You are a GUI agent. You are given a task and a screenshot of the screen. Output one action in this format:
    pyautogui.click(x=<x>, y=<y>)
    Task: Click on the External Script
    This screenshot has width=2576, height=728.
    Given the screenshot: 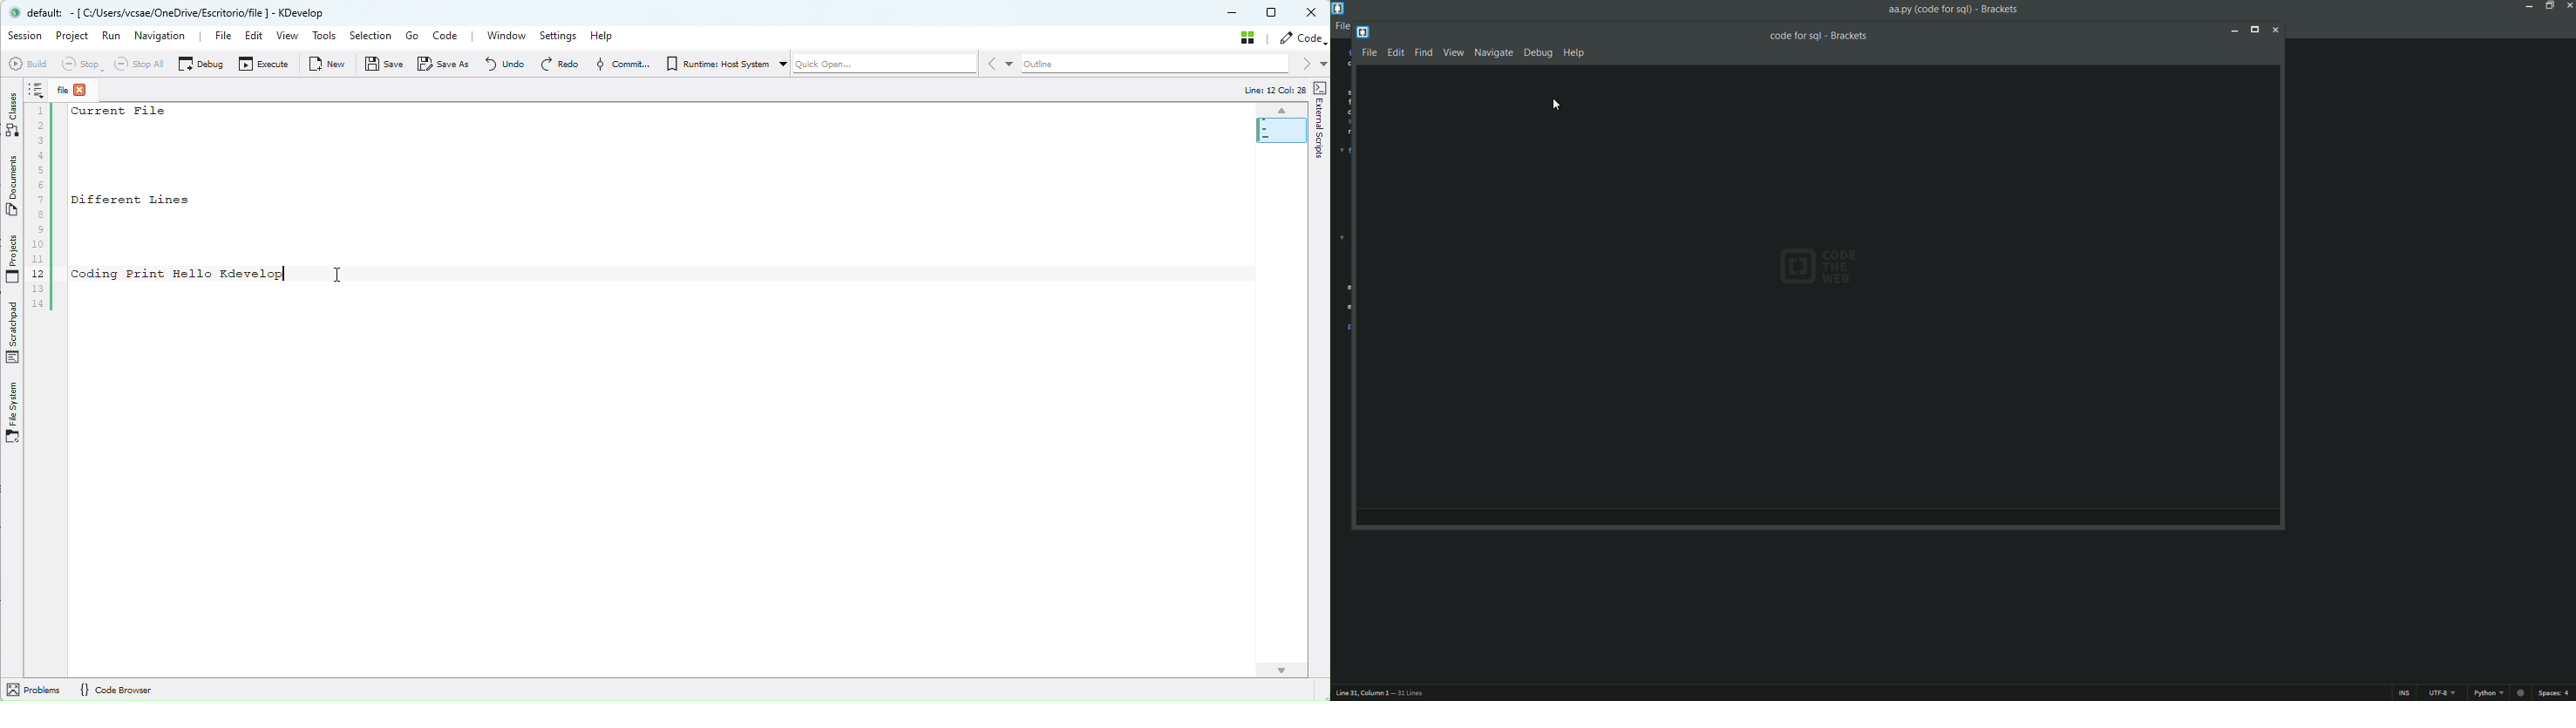 What is the action you would take?
    pyautogui.click(x=1321, y=117)
    